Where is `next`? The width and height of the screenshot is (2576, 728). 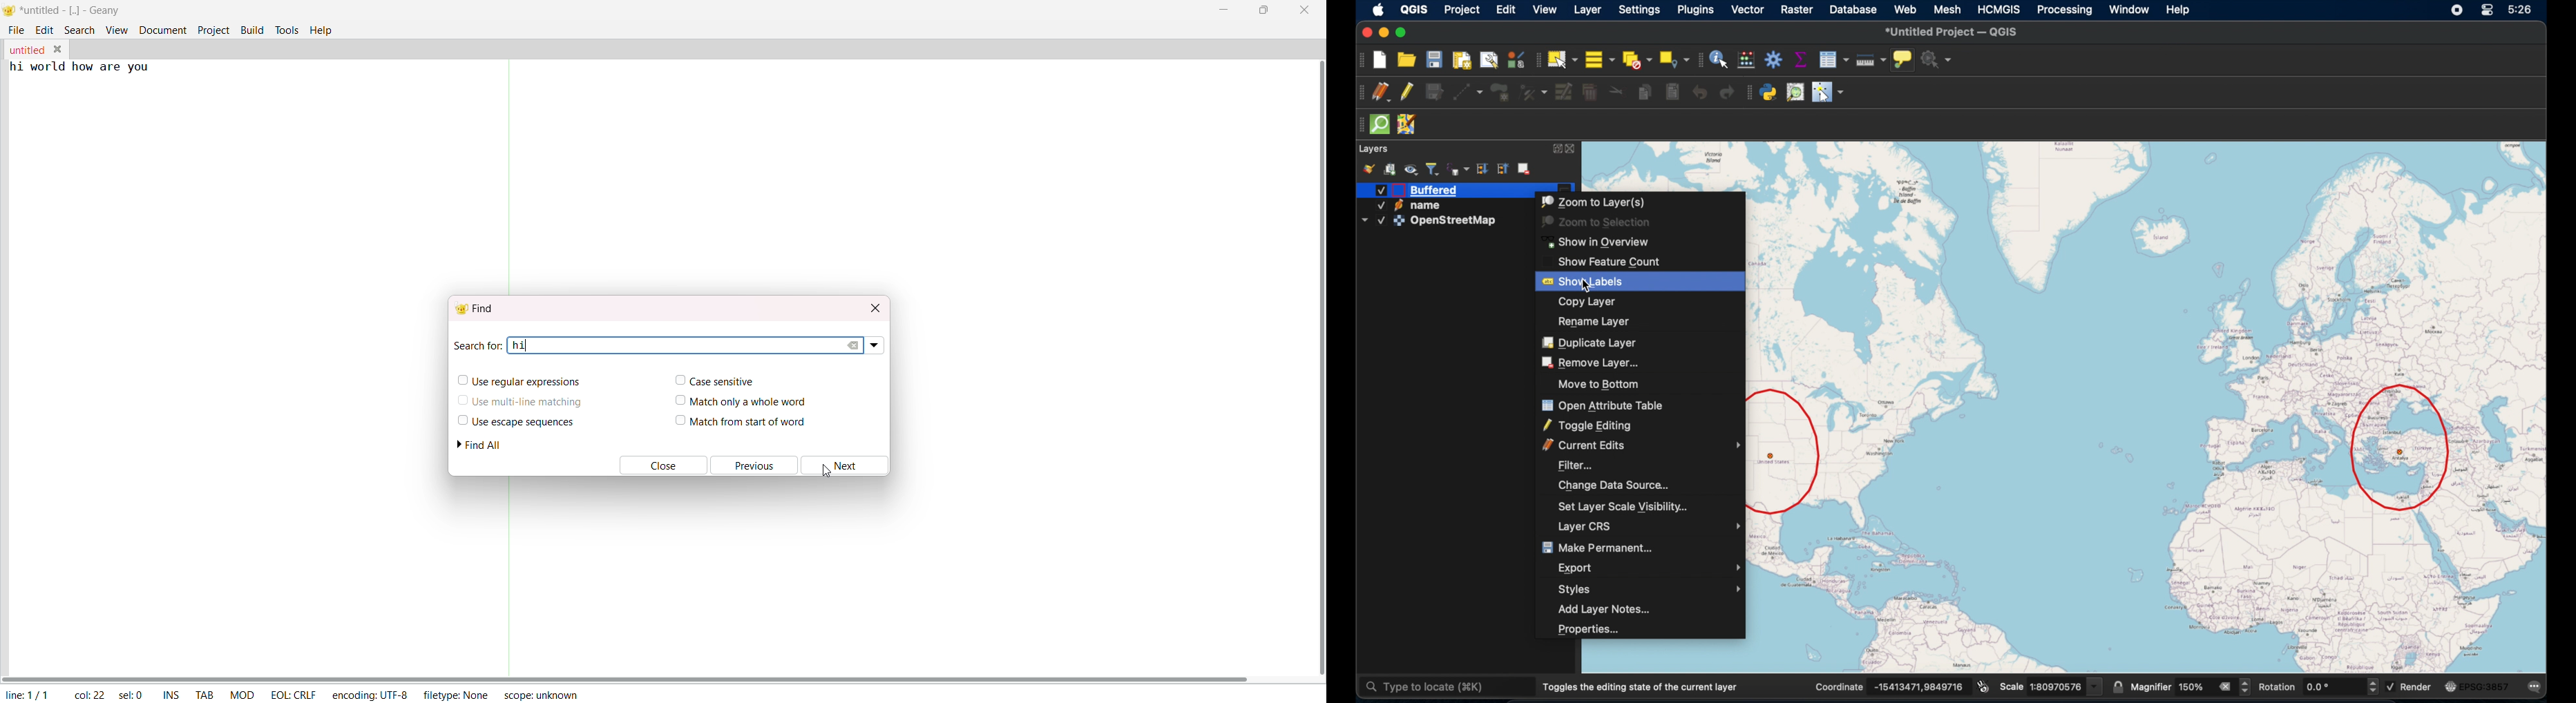 next is located at coordinates (847, 467).